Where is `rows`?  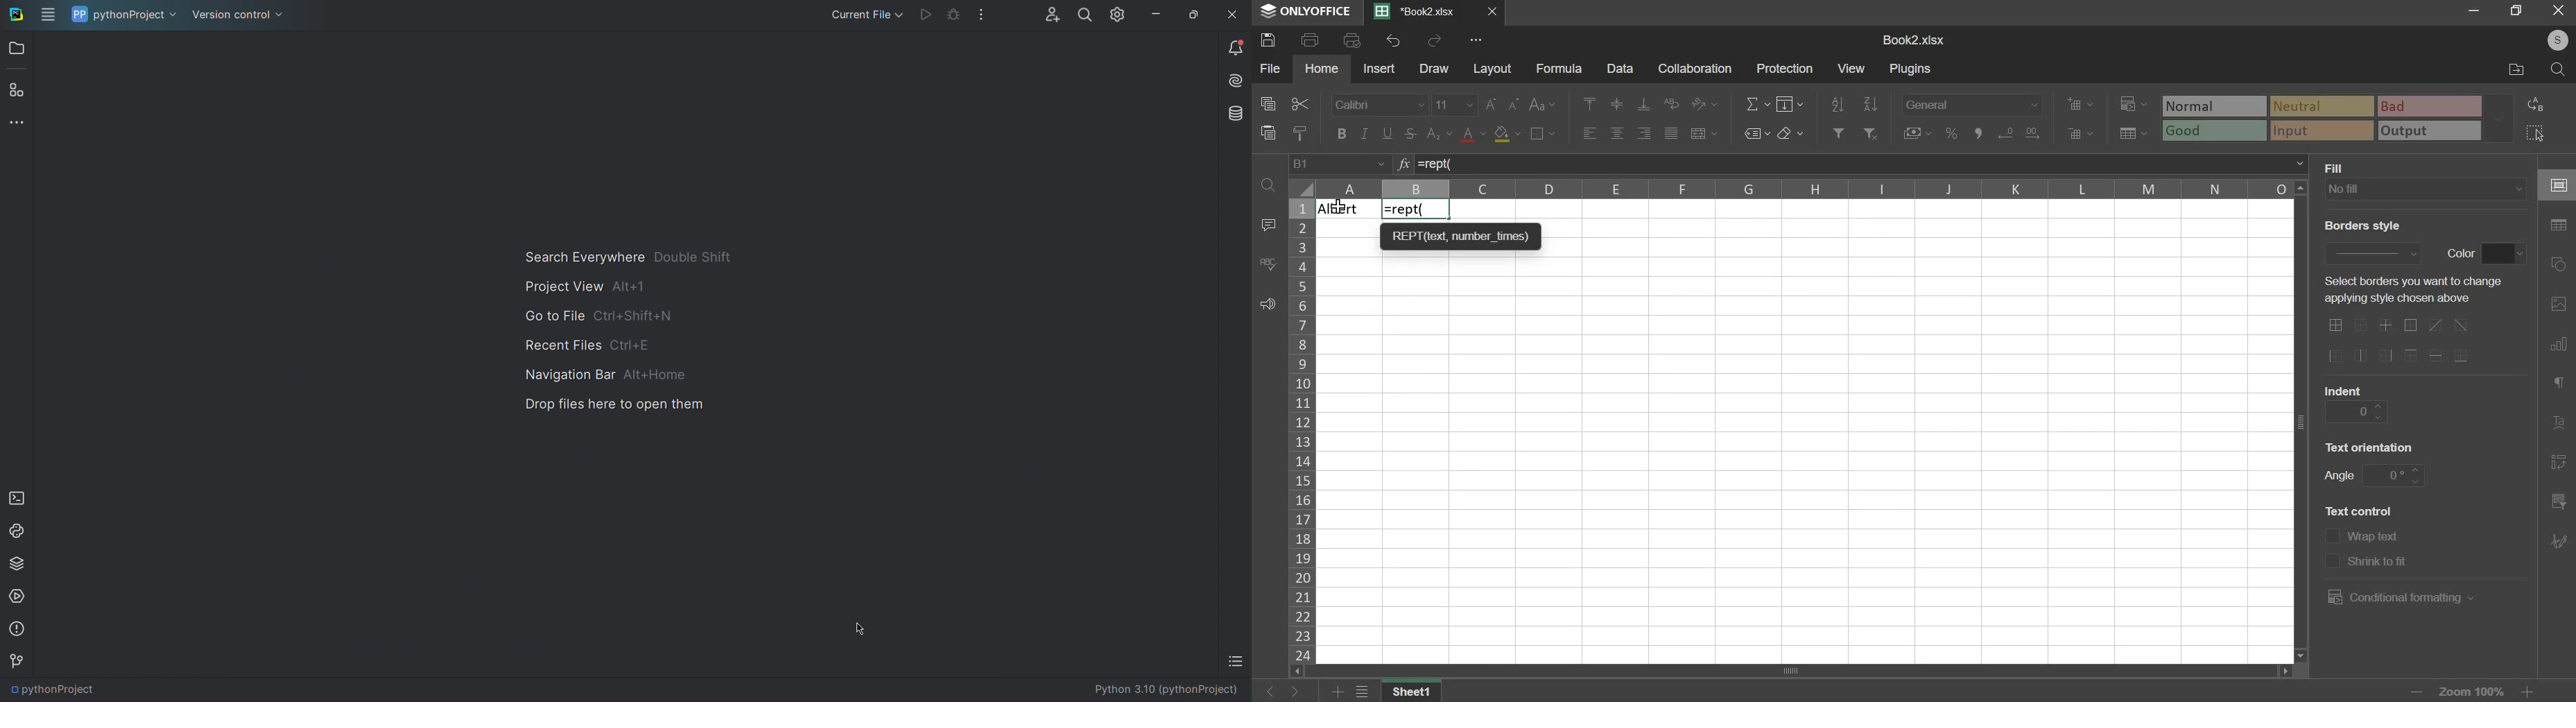
rows is located at coordinates (1301, 429).